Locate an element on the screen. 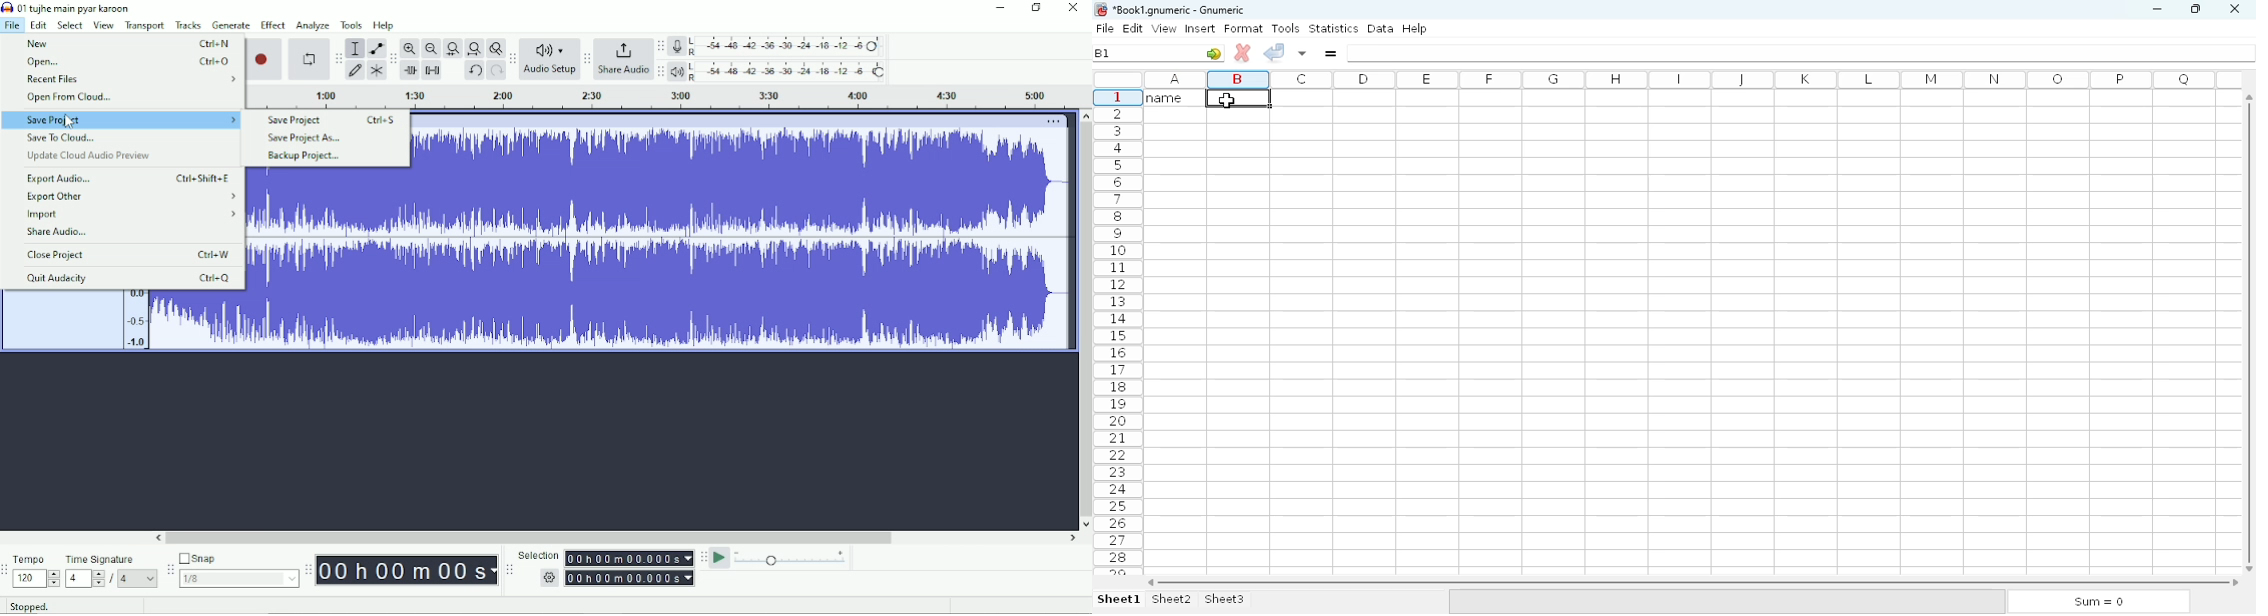  Audacity tools toolbar is located at coordinates (340, 57).